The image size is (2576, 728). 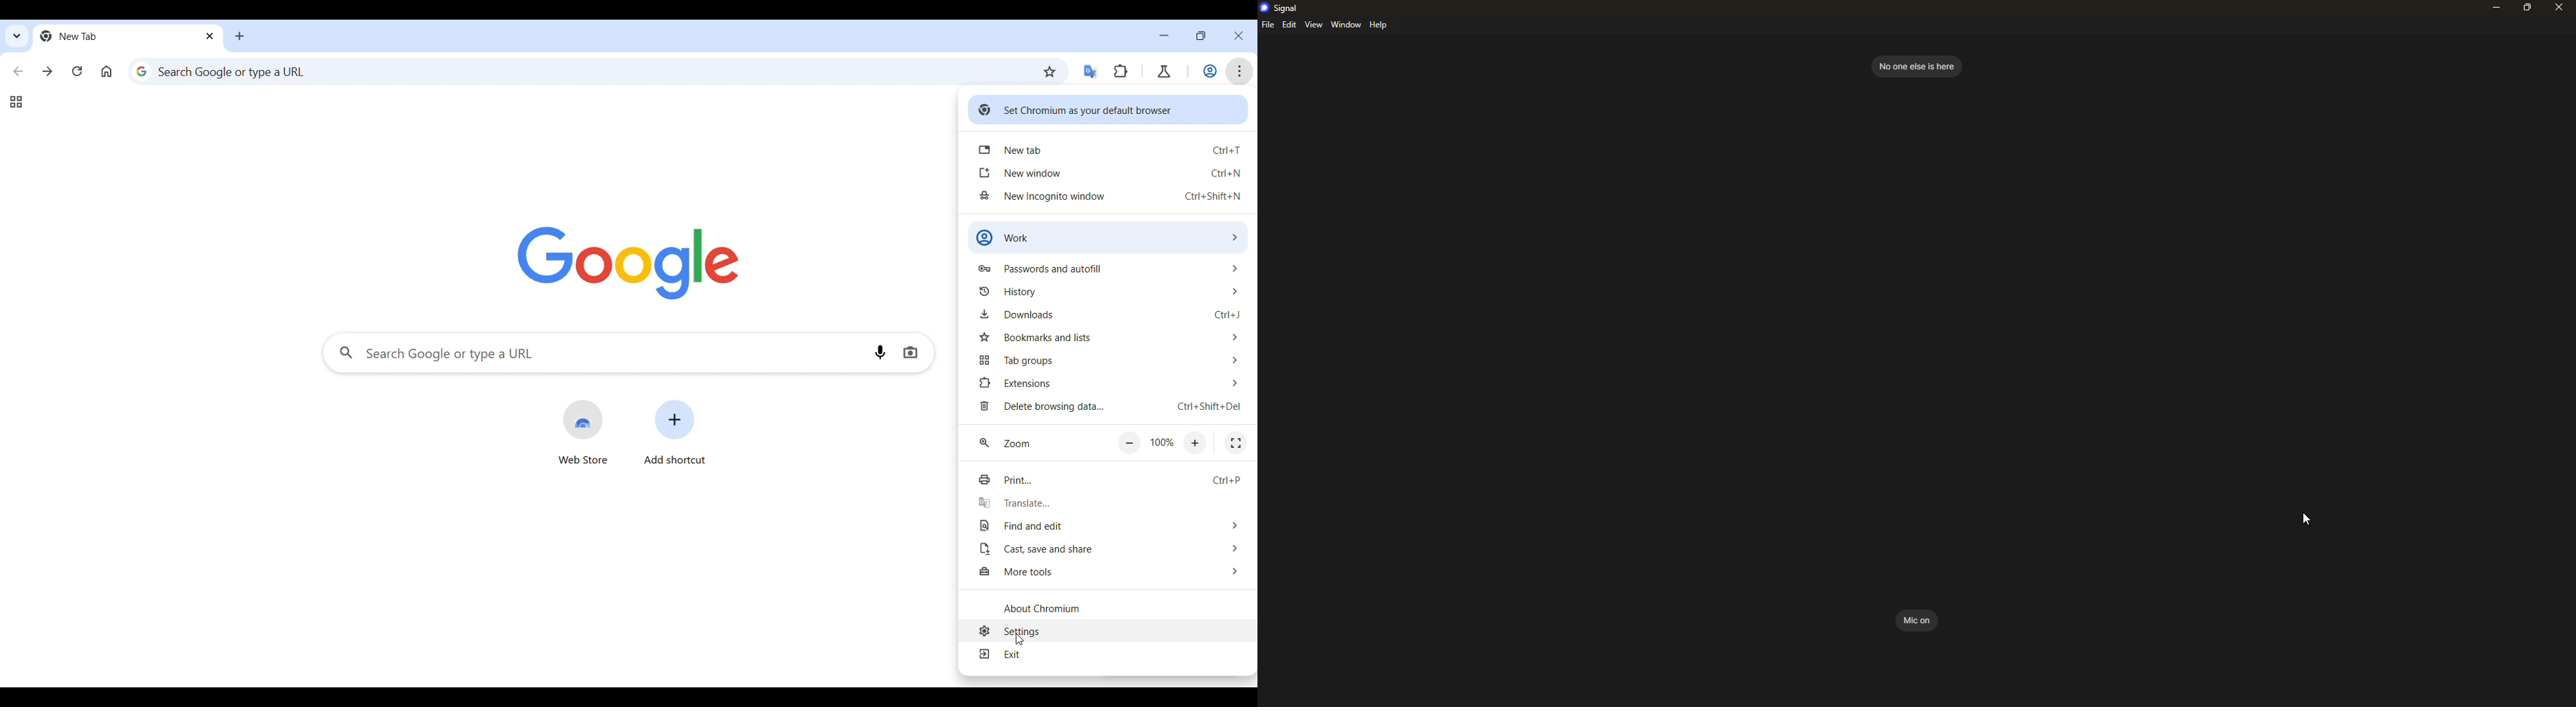 What do you see at coordinates (1201, 35) in the screenshot?
I see `Show interface in a smaller tab` at bounding box center [1201, 35].